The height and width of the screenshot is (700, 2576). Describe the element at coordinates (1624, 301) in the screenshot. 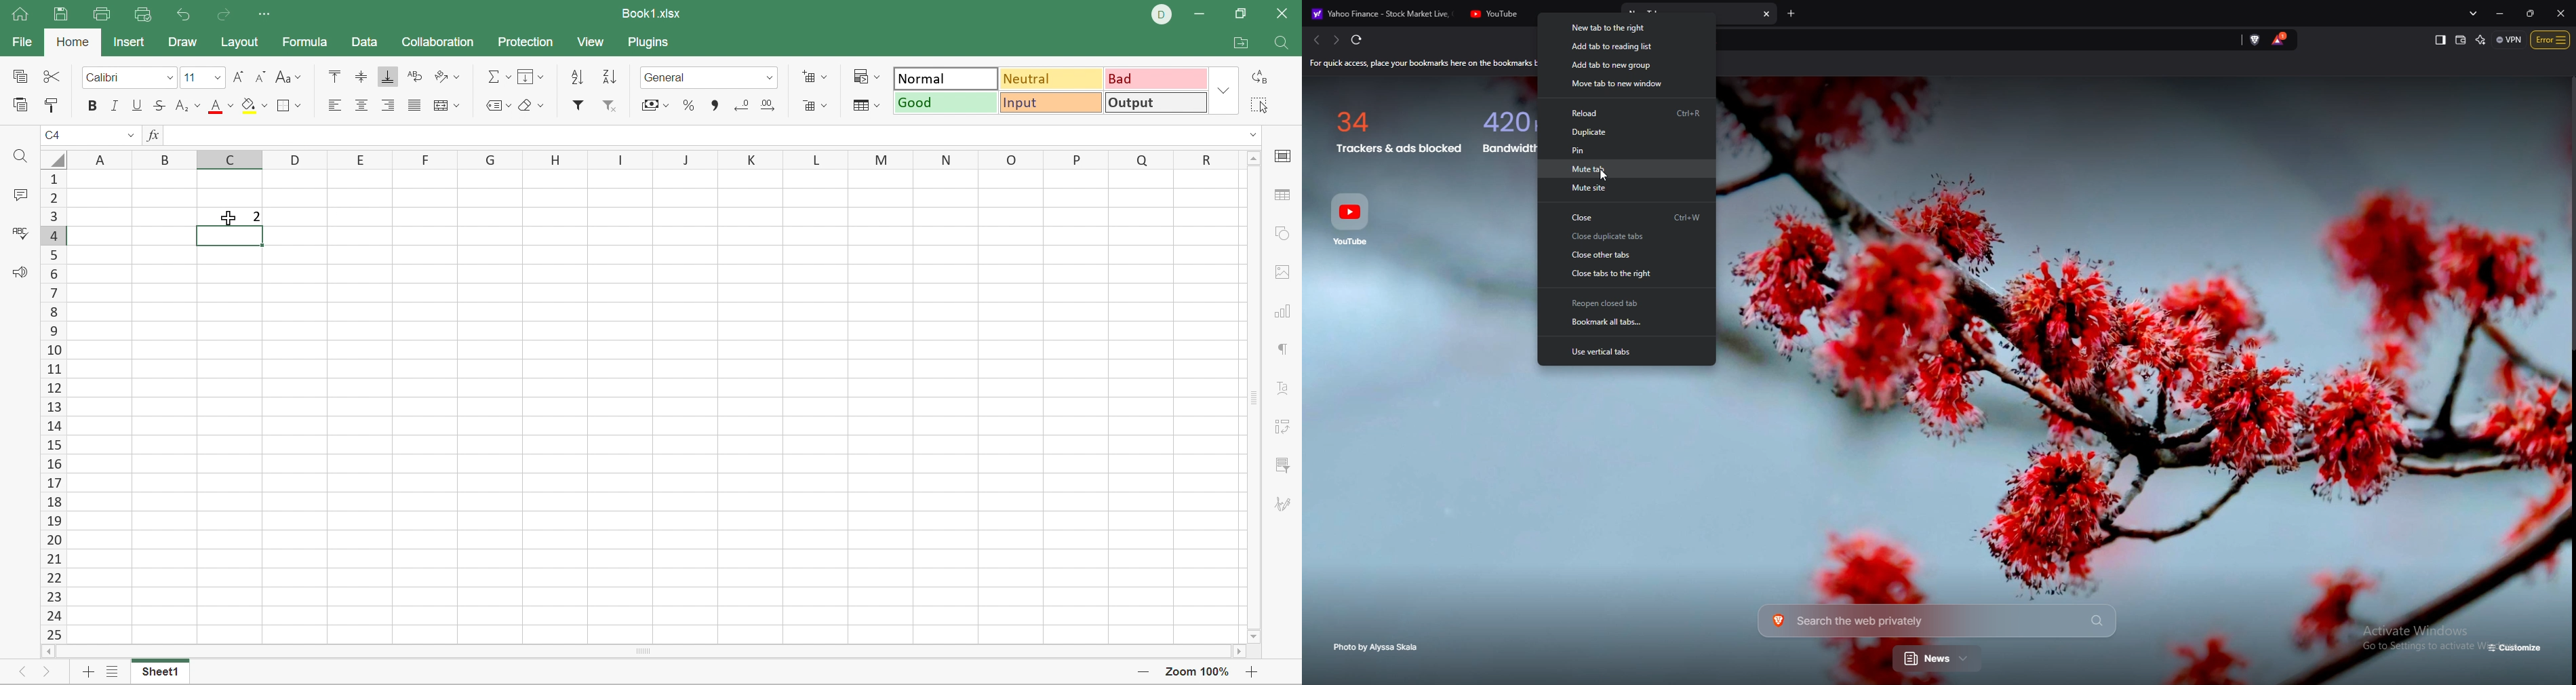

I see `reopen closed tabs` at that location.